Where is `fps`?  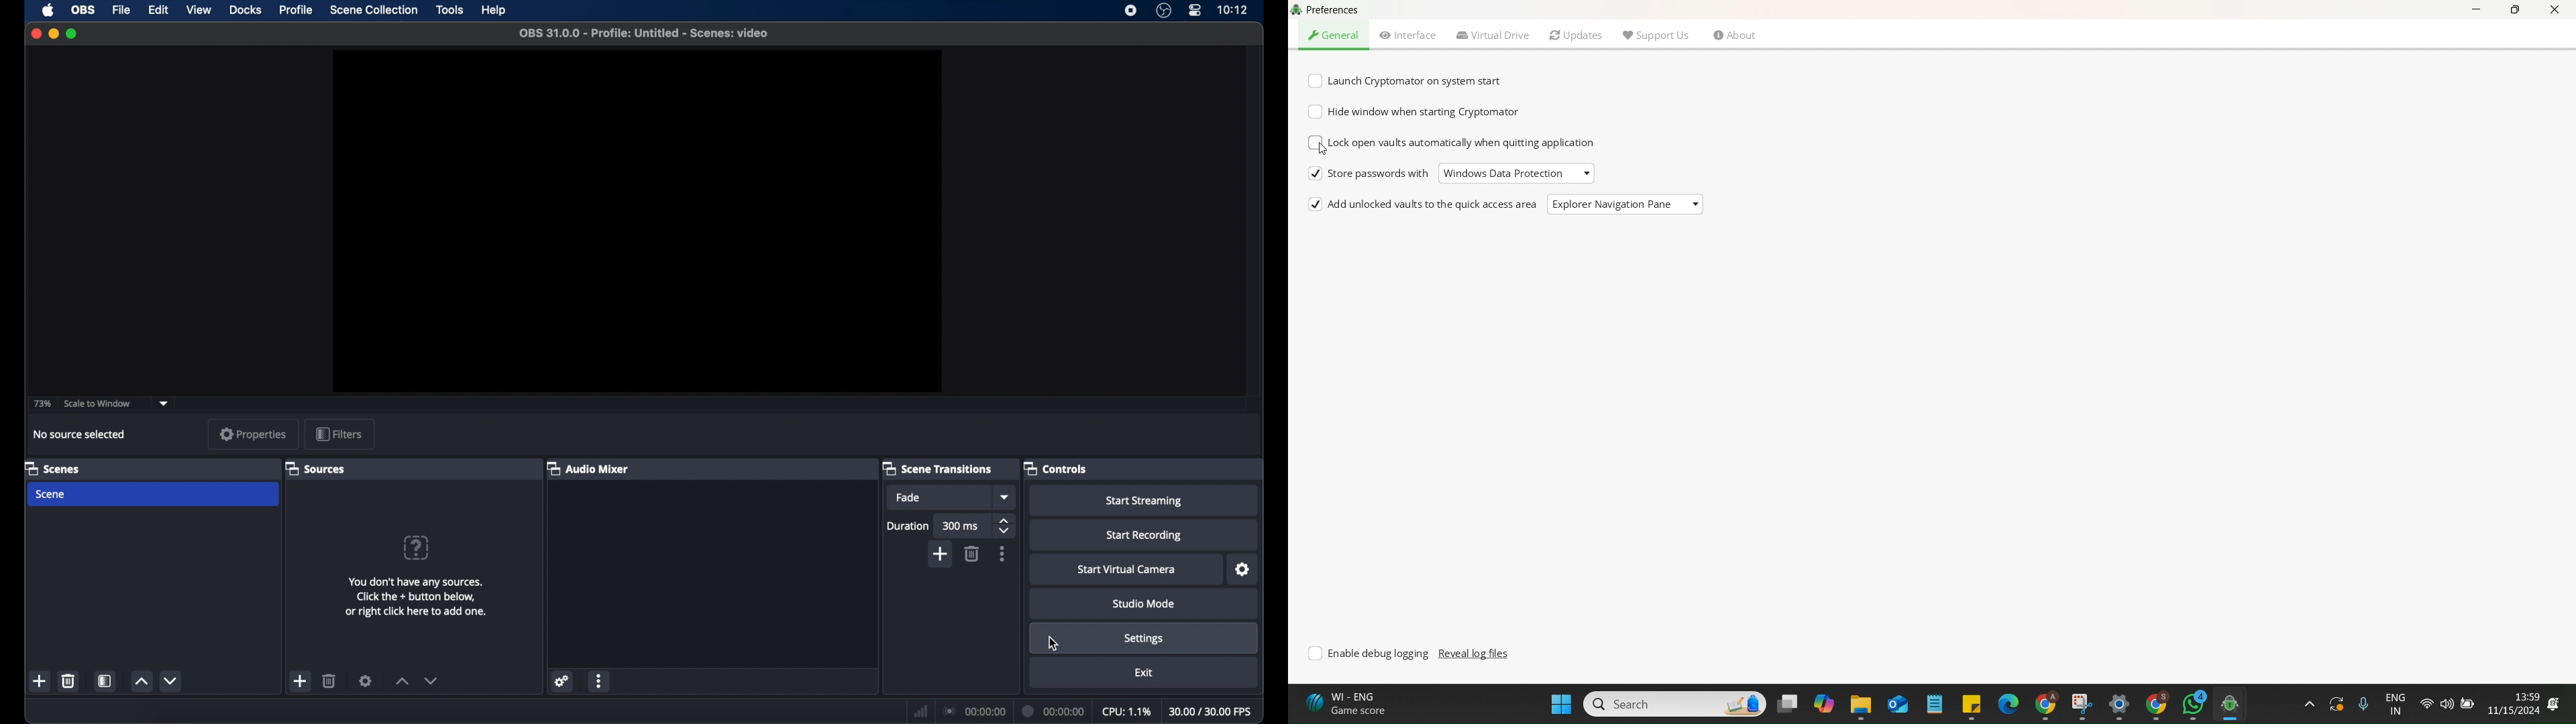 fps is located at coordinates (1211, 712).